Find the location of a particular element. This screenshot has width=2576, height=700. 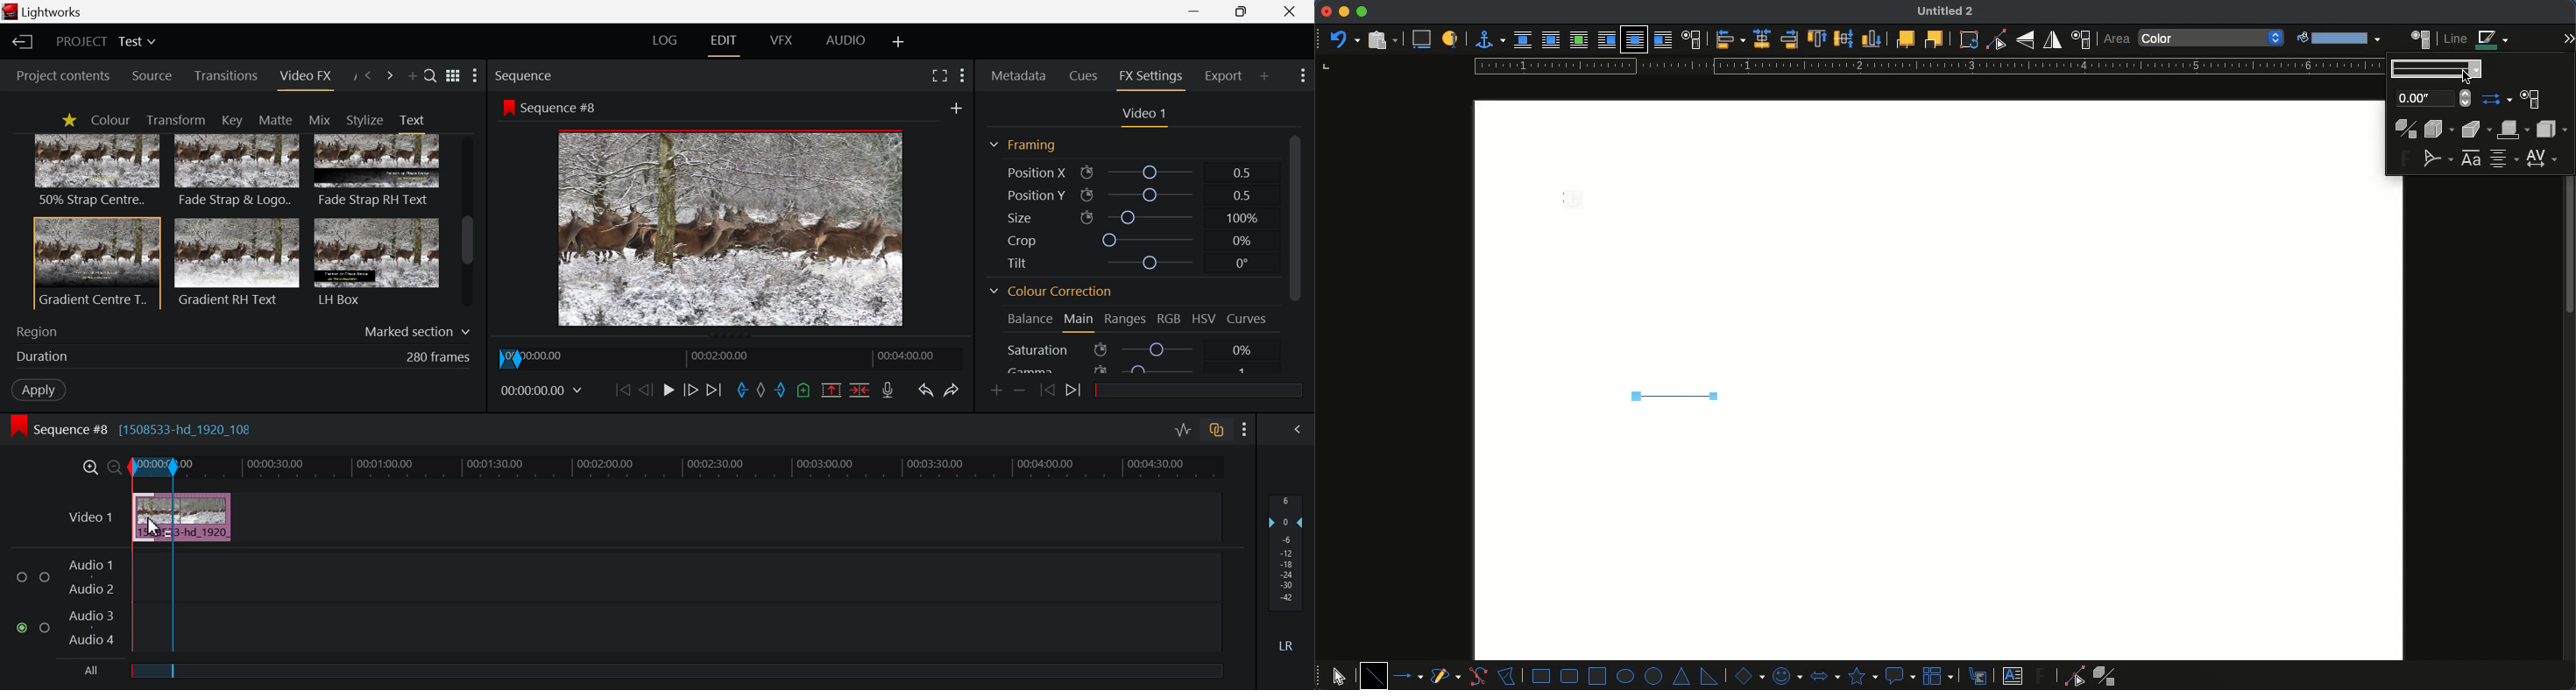

a label to identify object is located at coordinates (1450, 40).